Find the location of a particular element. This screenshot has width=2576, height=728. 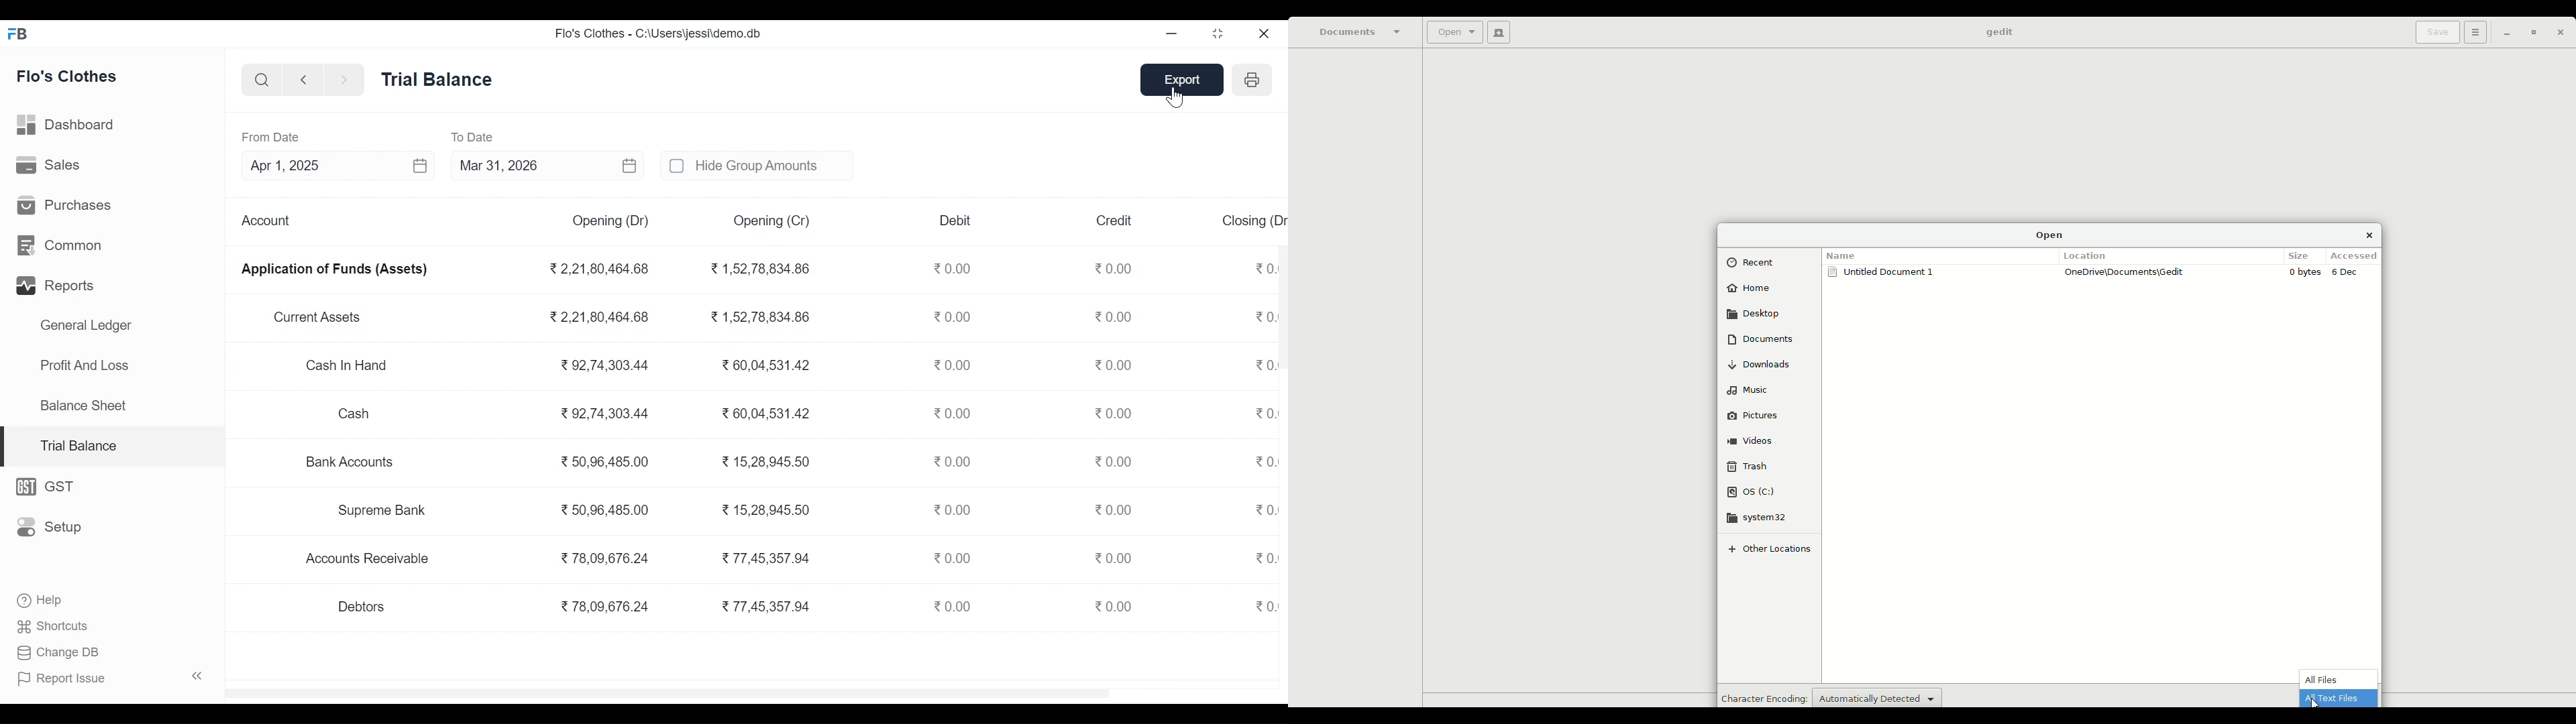

EXPORT is located at coordinates (1104, 129).